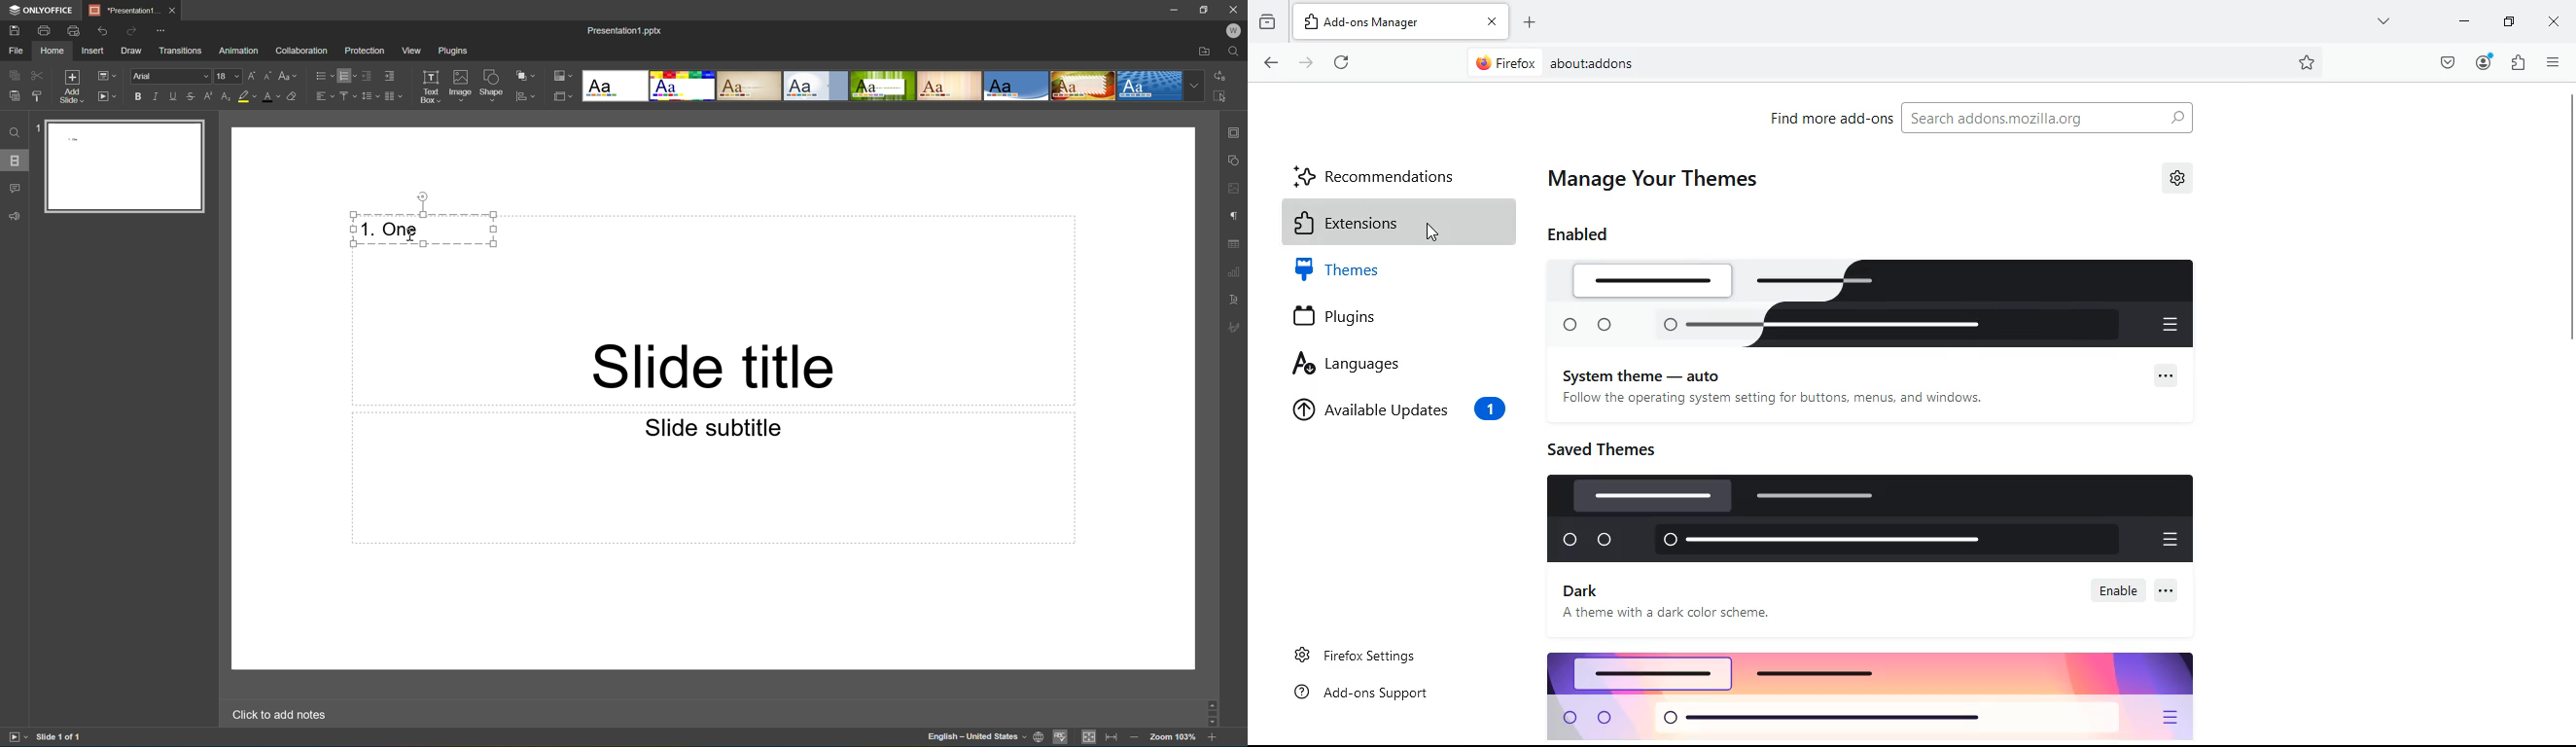 The image size is (2576, 756). What do you see at coordinates (390, 76) in the screenshot?
I see `Increase indent` at bounding box center [390, 76].